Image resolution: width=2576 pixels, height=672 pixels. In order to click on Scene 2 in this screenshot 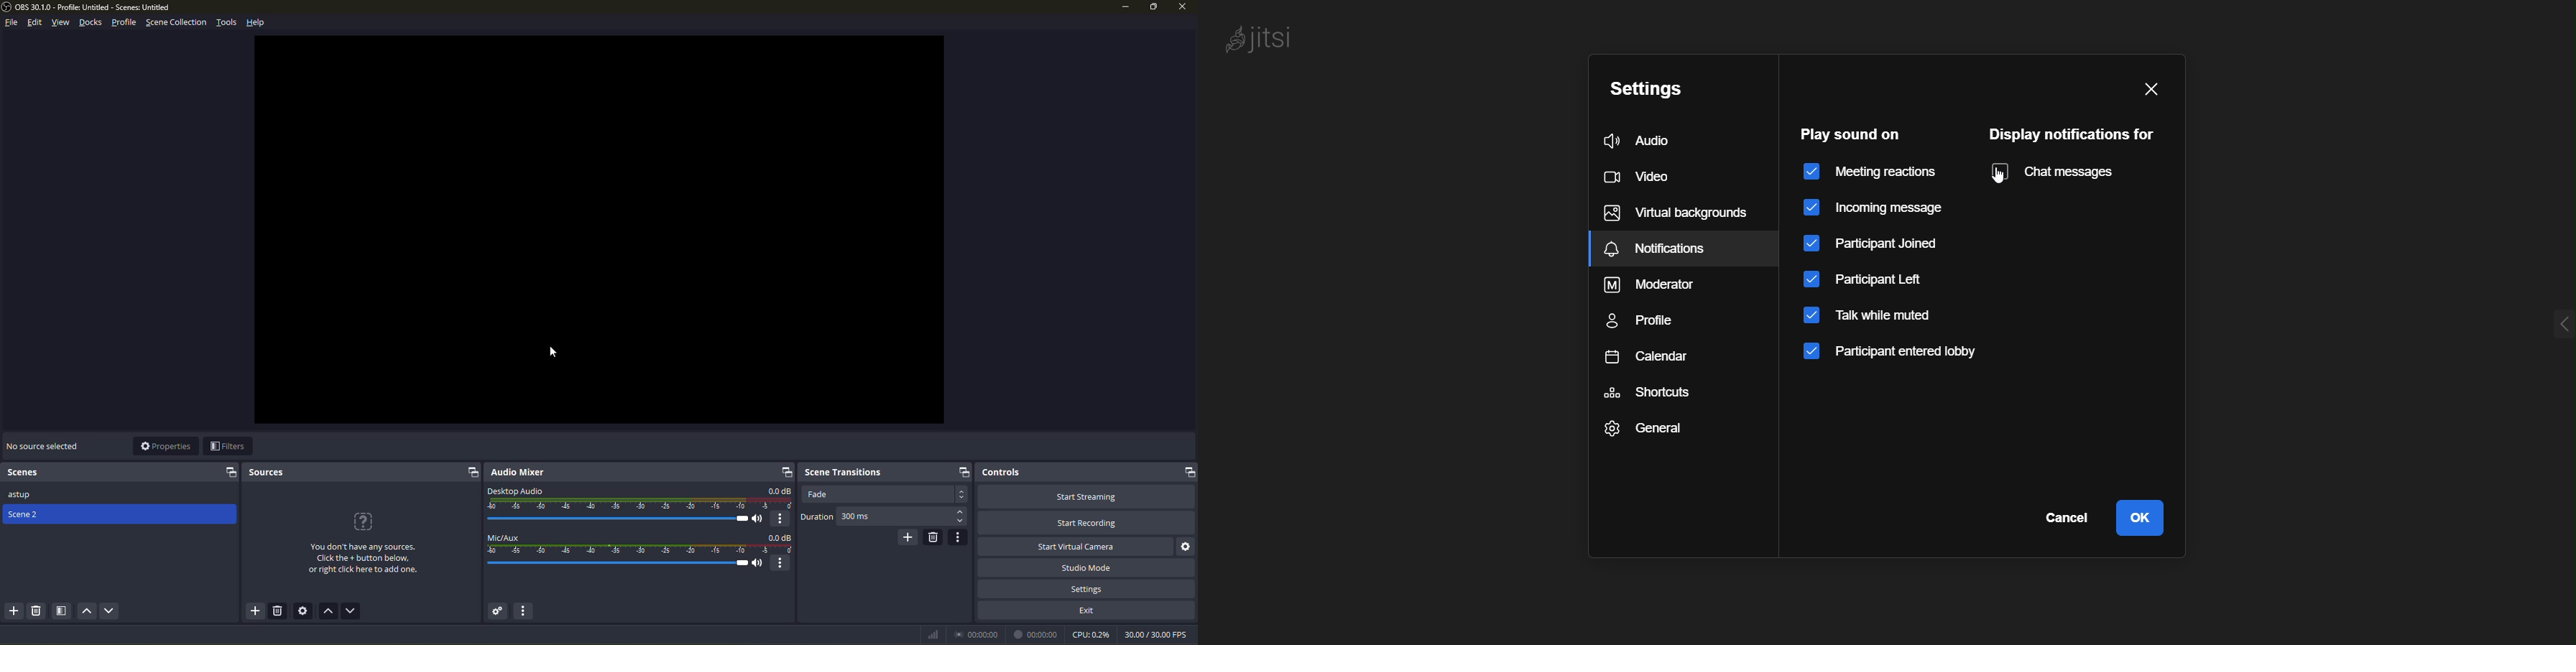, I will do `click(34, 515)`.